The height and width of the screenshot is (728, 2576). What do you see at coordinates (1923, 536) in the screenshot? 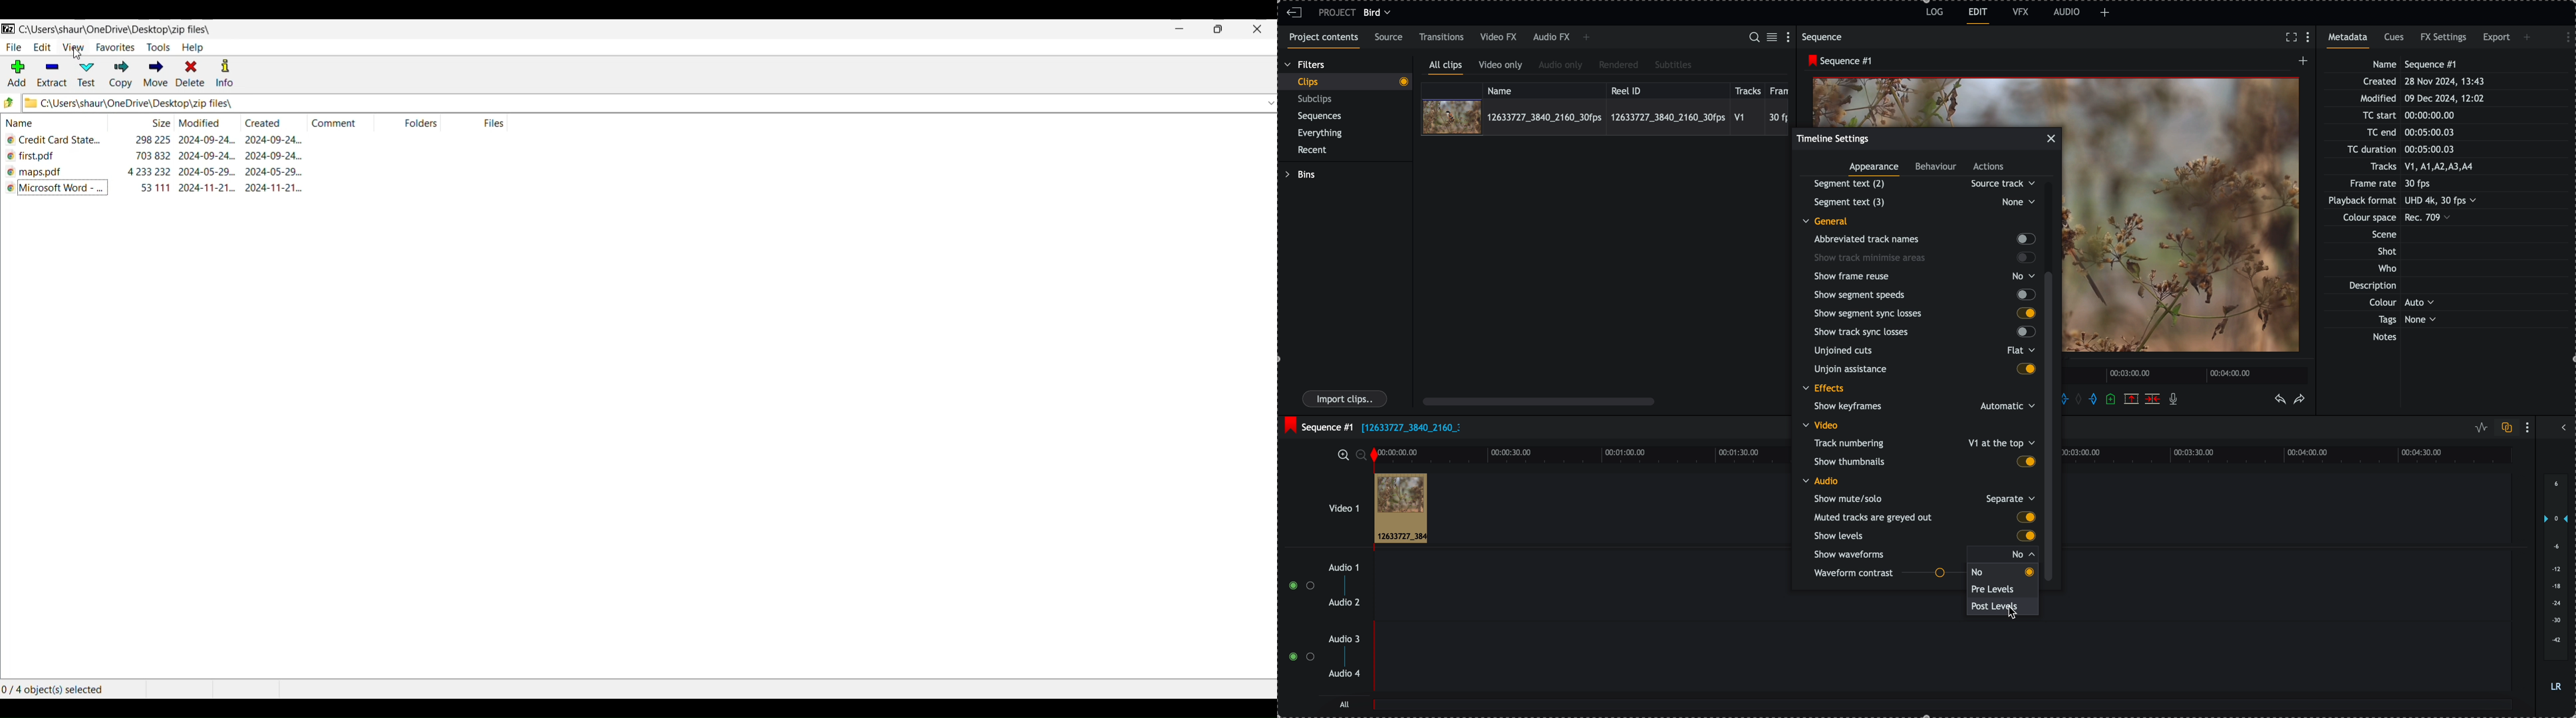
I see `show levels` at bounding box center [1923, 536].